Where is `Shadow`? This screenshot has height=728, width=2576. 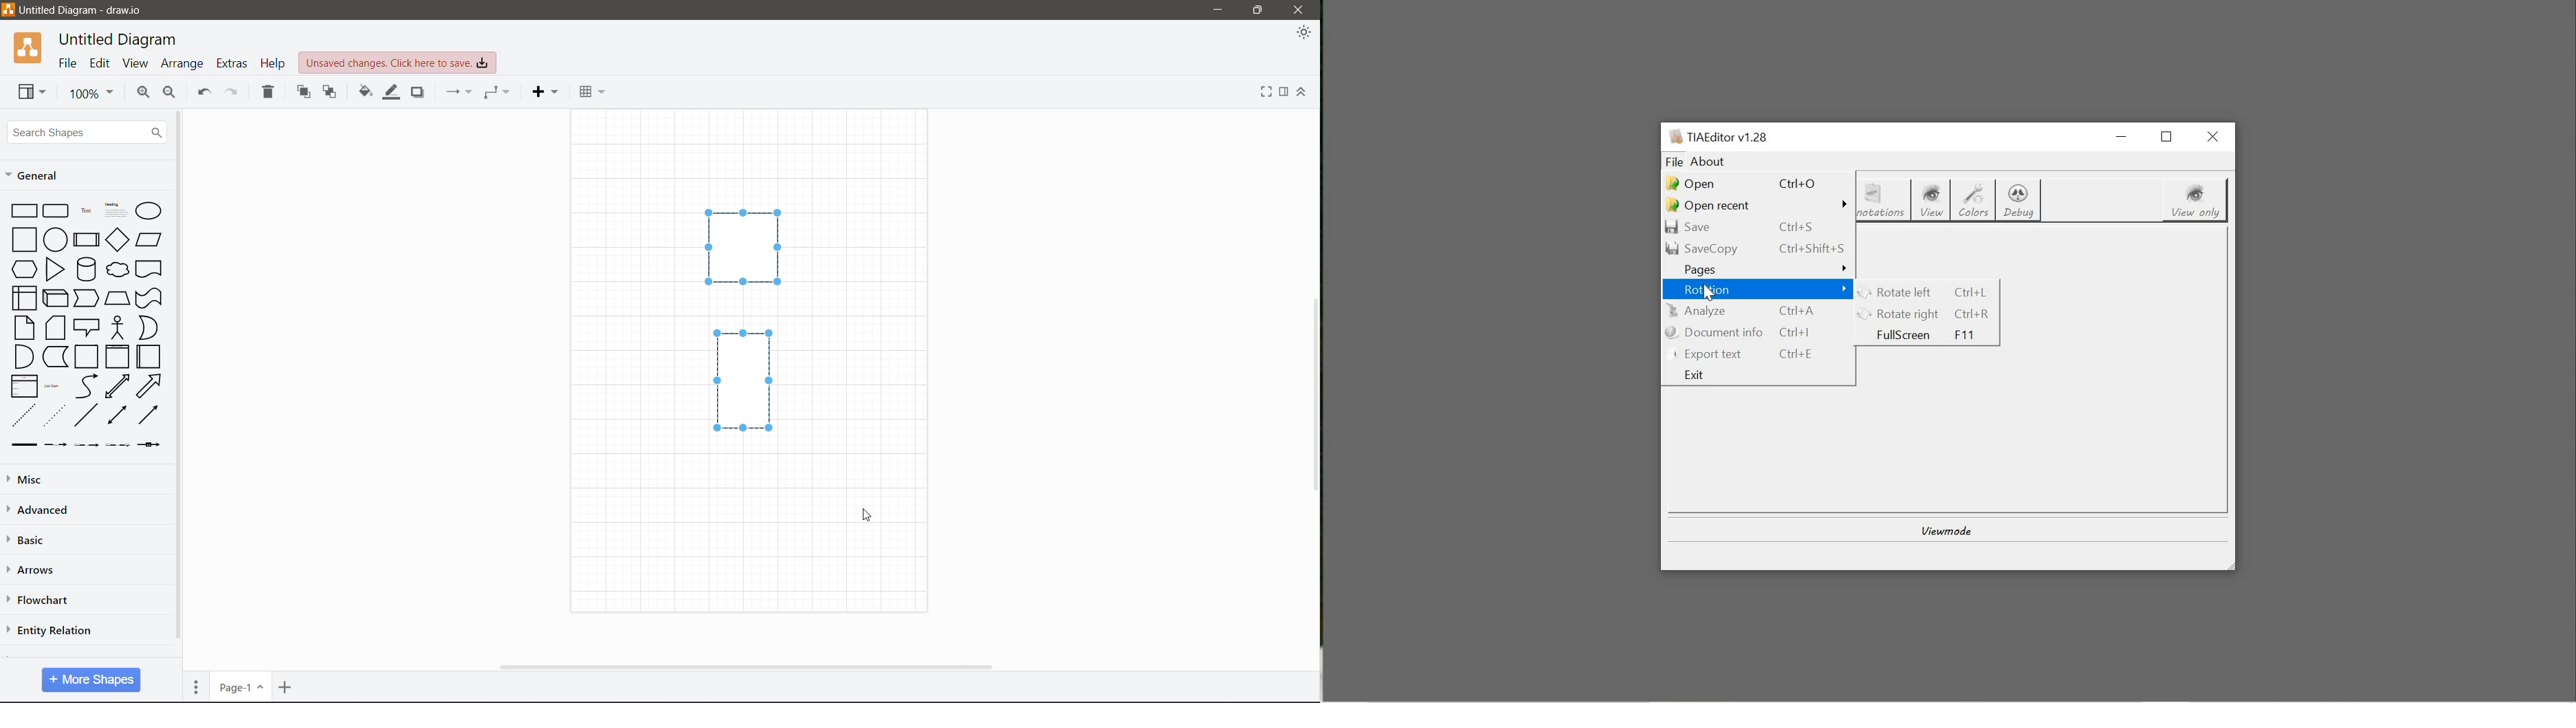 Shadow is located at coordinates (417, 94).